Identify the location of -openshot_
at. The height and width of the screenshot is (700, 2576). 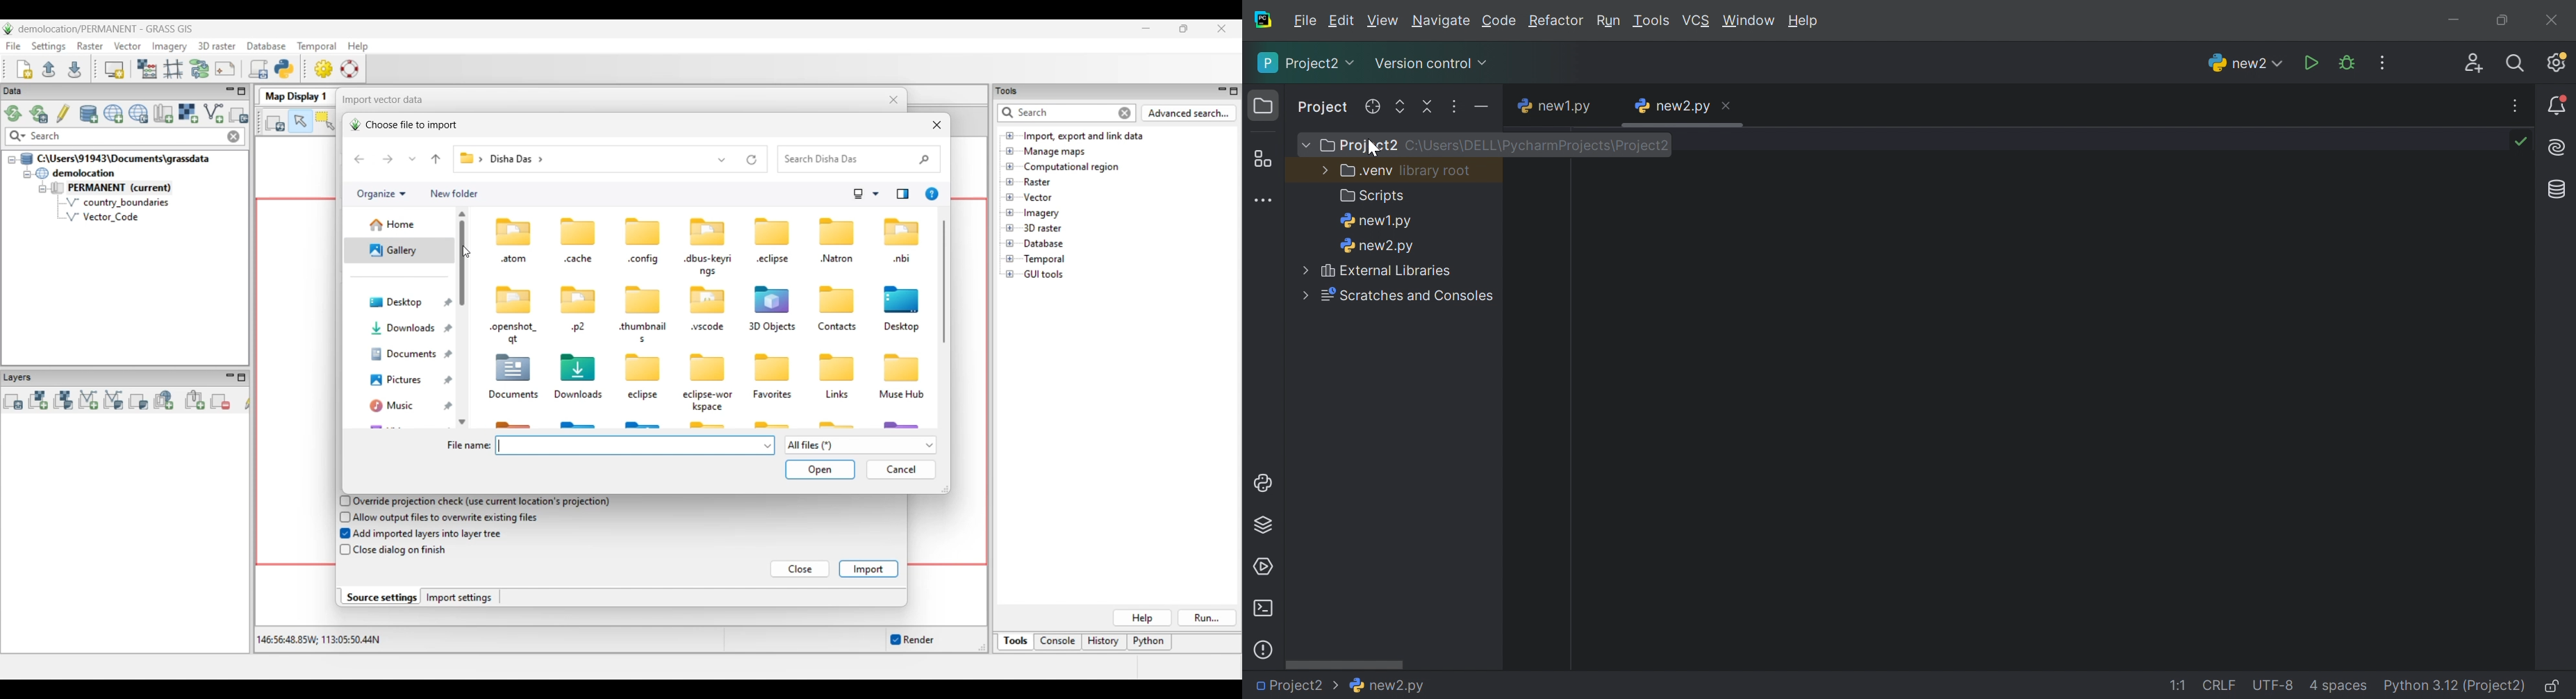
(514, 333).